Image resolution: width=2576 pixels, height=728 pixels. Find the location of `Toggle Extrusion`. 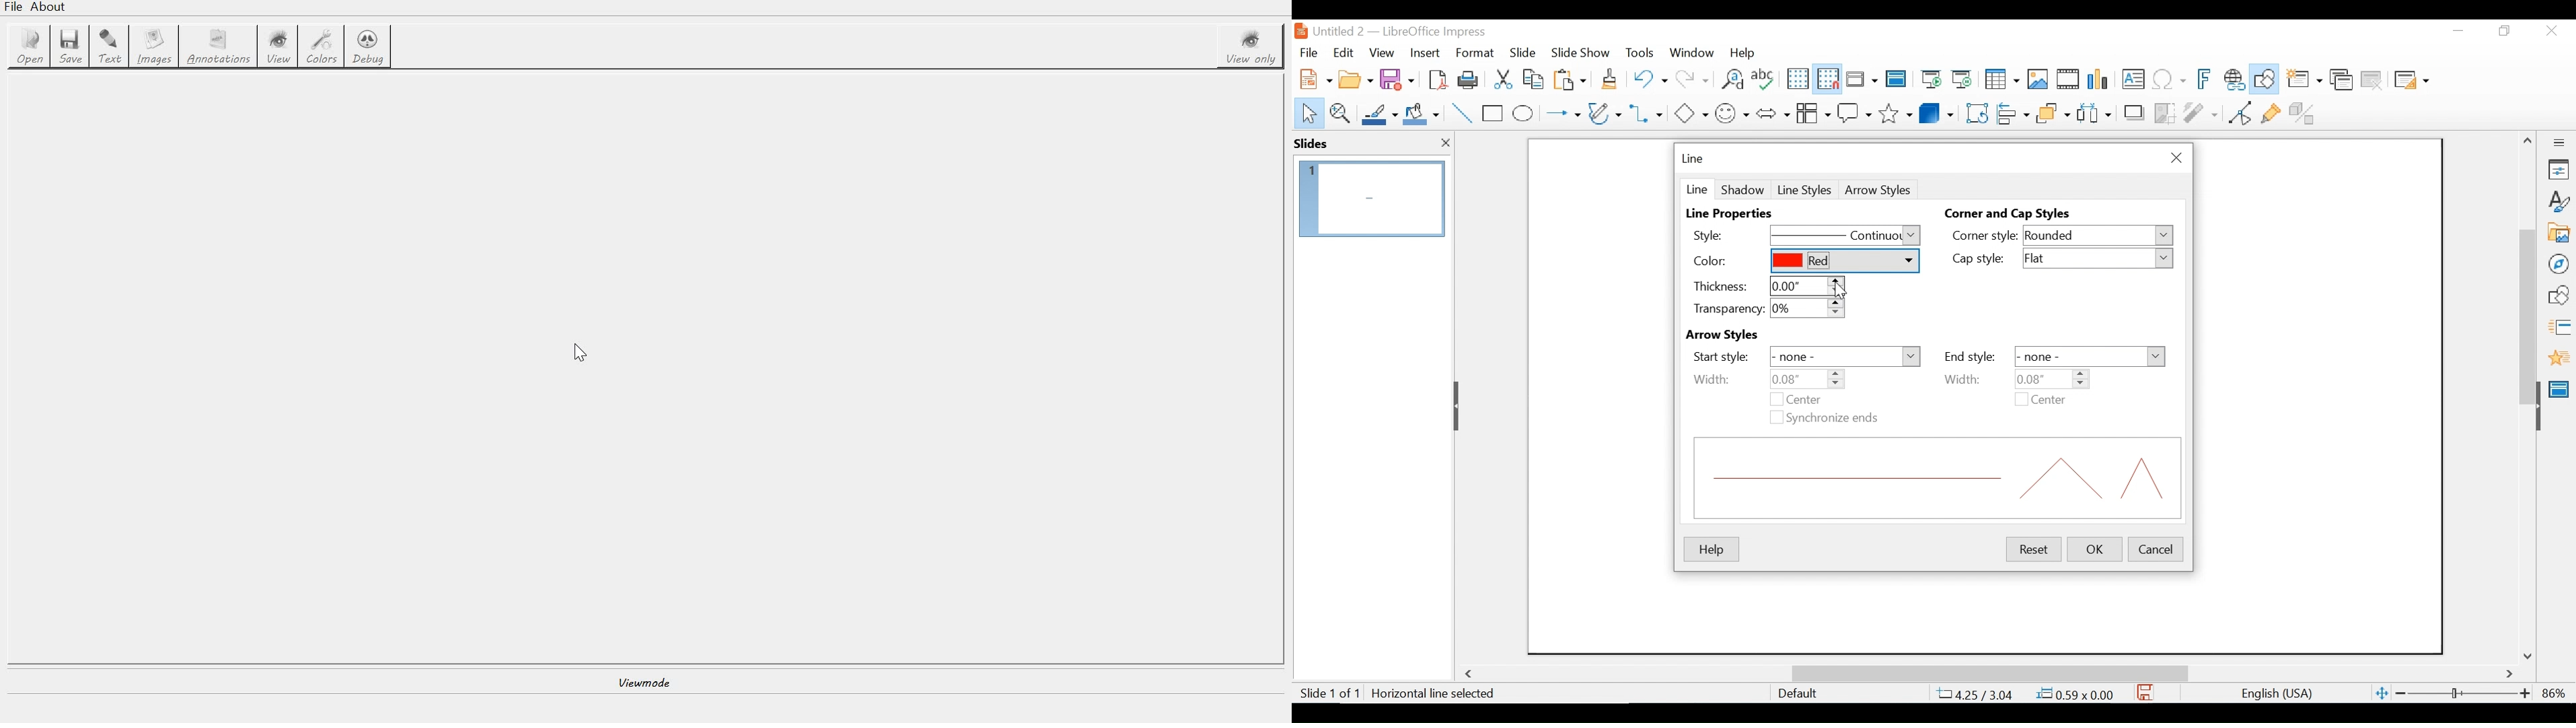

Toggle Extrusion is located at coordinates (2305, 112).